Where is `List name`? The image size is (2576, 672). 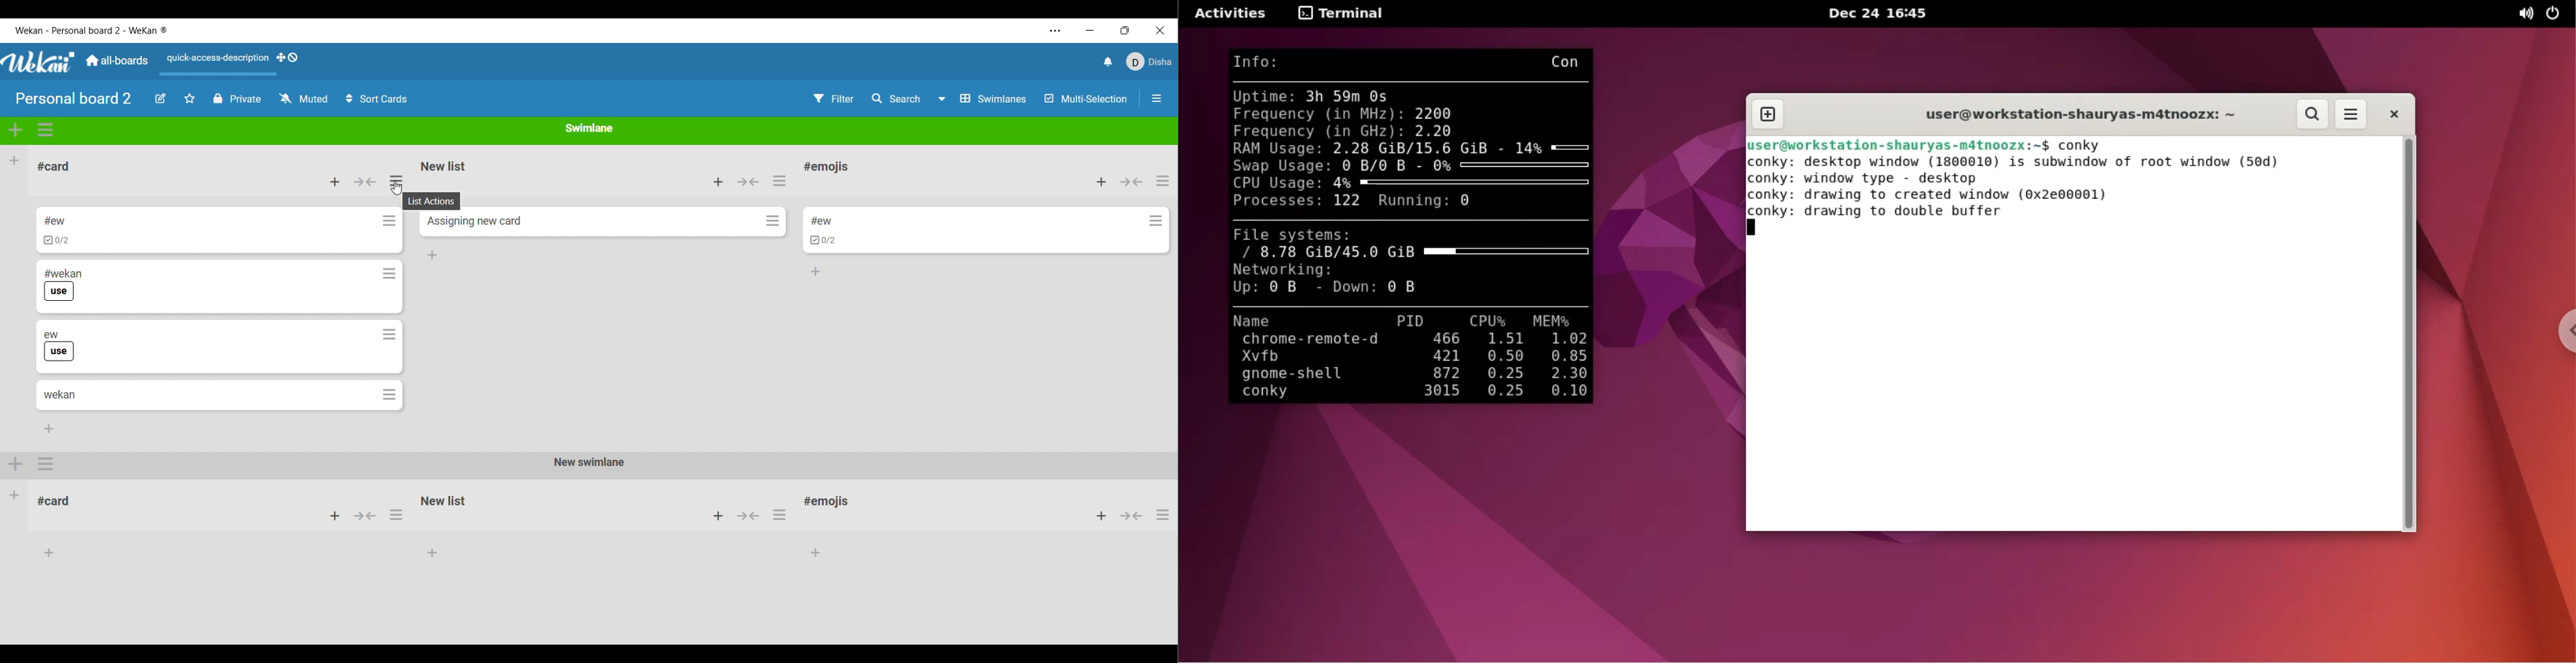
List name is located at coordinates (54, 166).